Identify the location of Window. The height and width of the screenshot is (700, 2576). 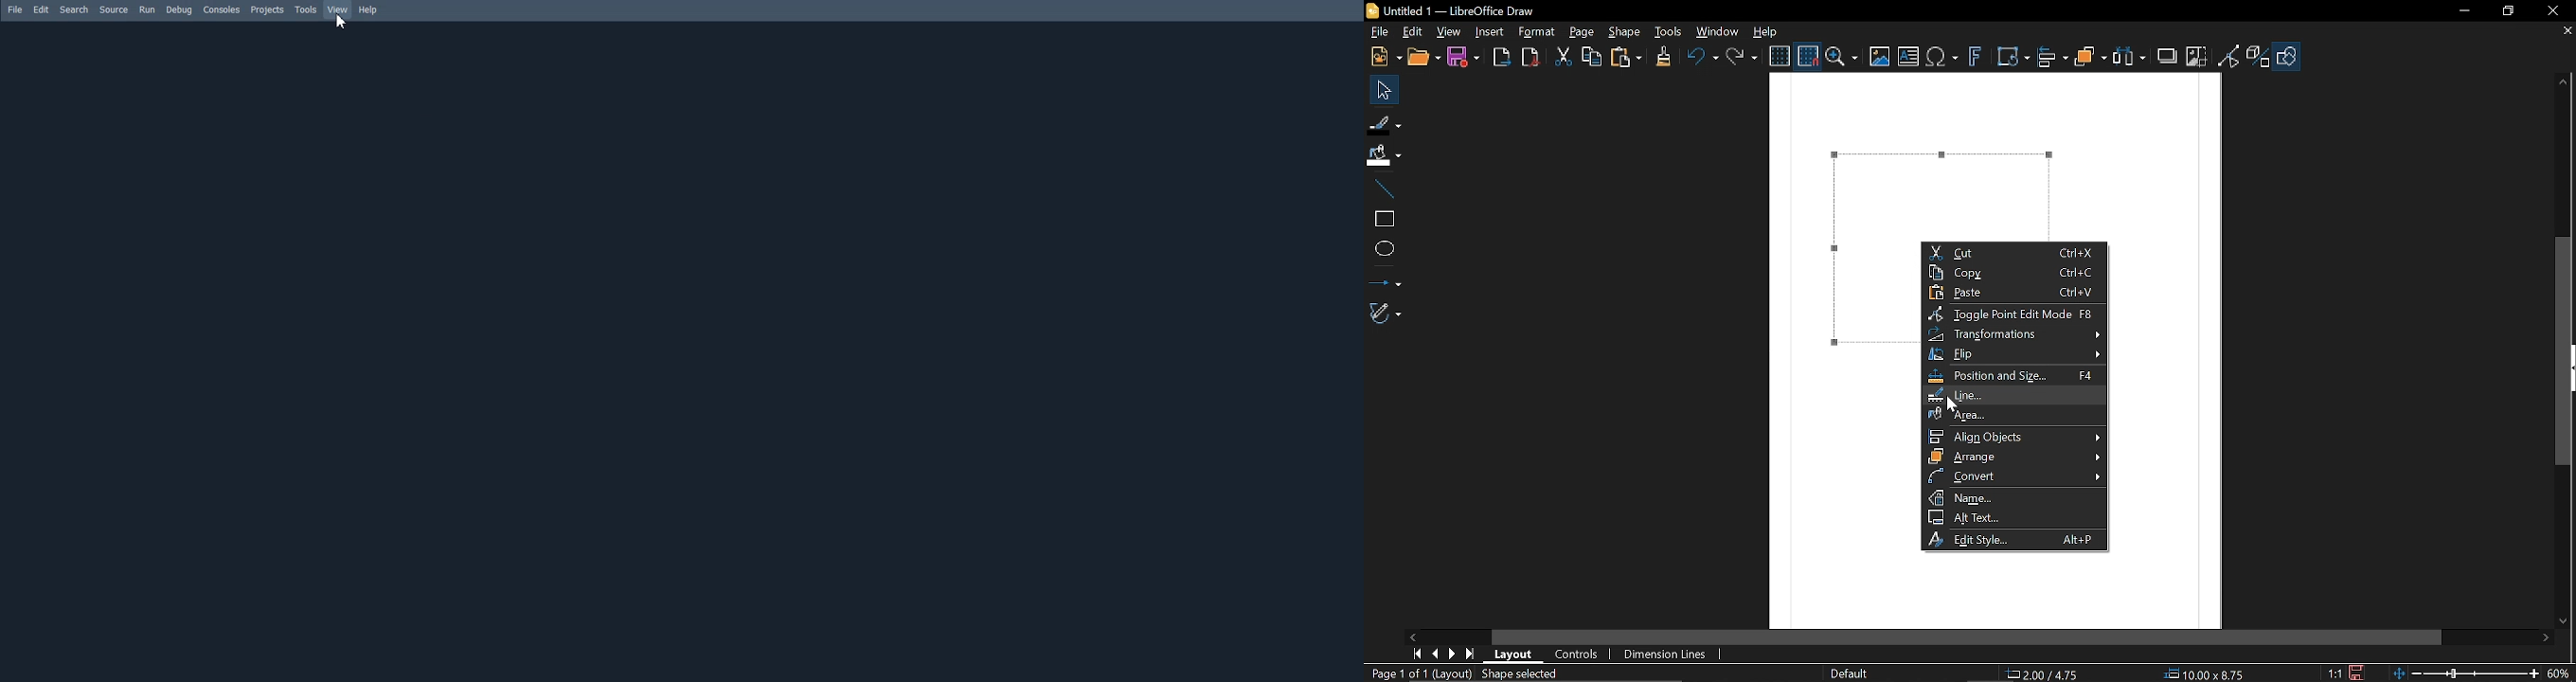
(1718, 30).